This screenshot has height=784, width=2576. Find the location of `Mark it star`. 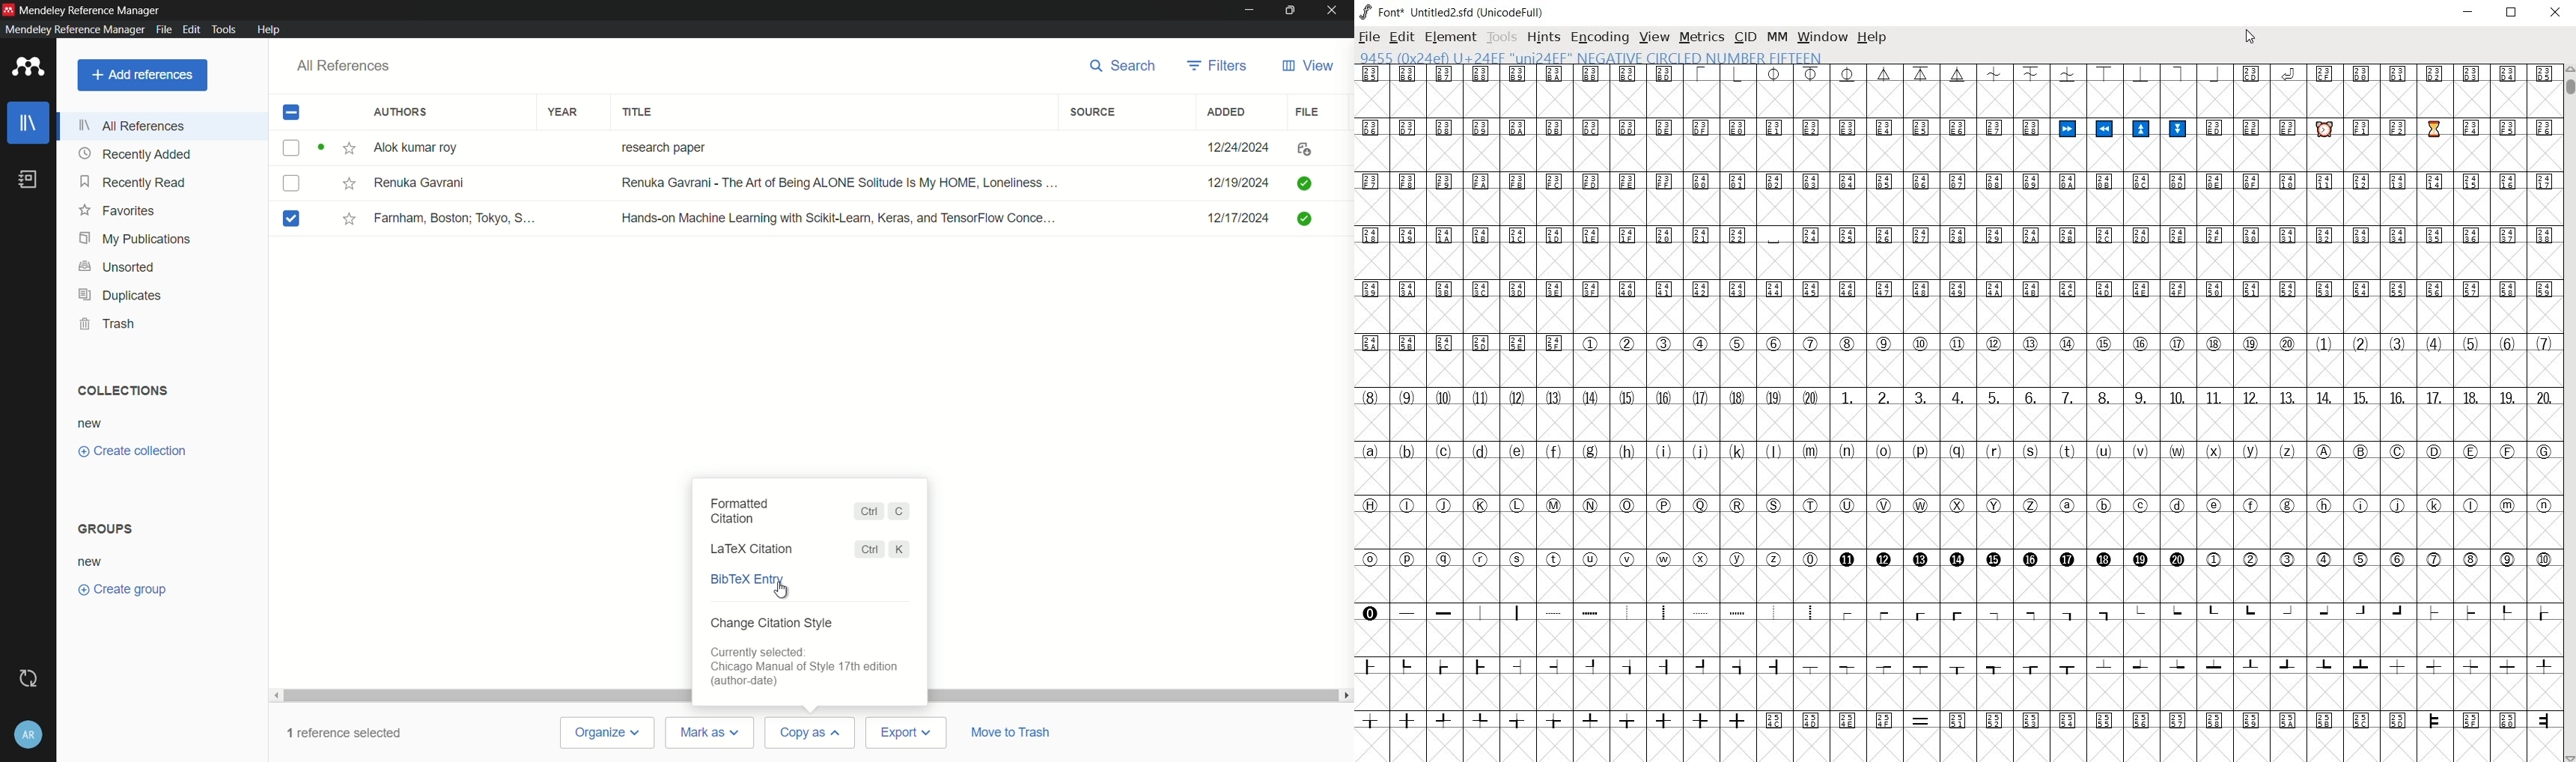

Mark it star is located at coordinates (348, 219).